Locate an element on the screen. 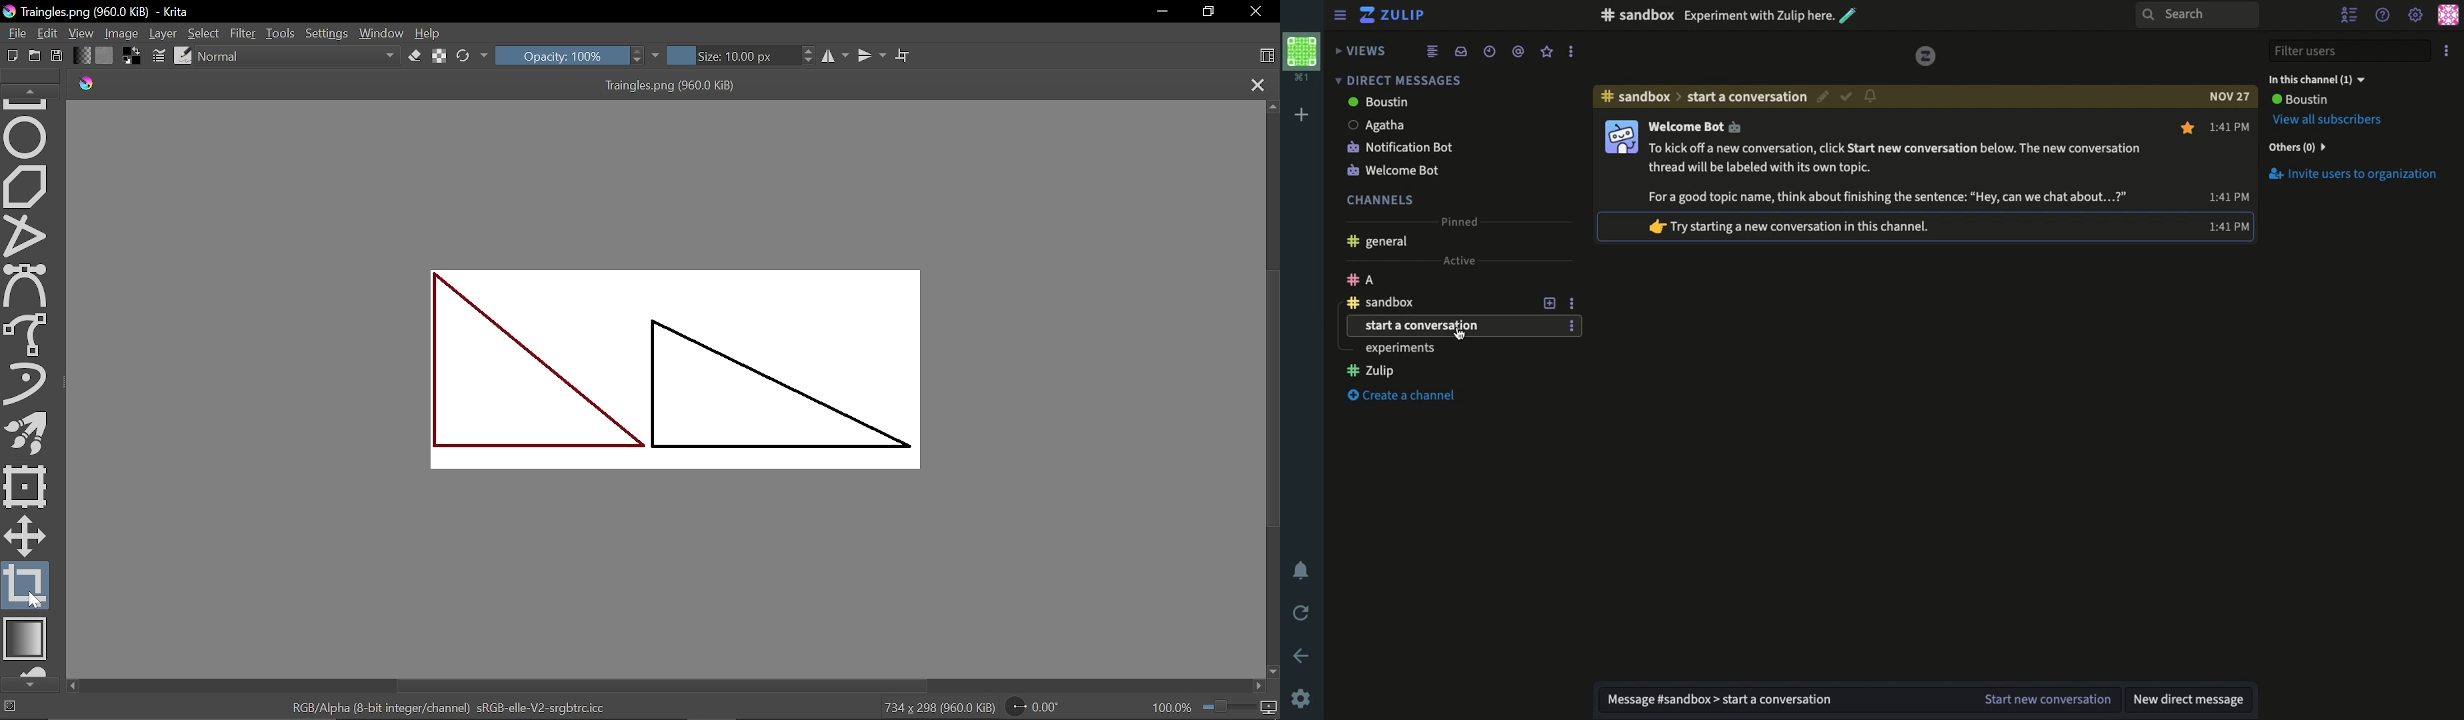 Image resolution: width=2464 pixels, height=728 pixels. Draw gradient tool is located at coordinates (28, 640).